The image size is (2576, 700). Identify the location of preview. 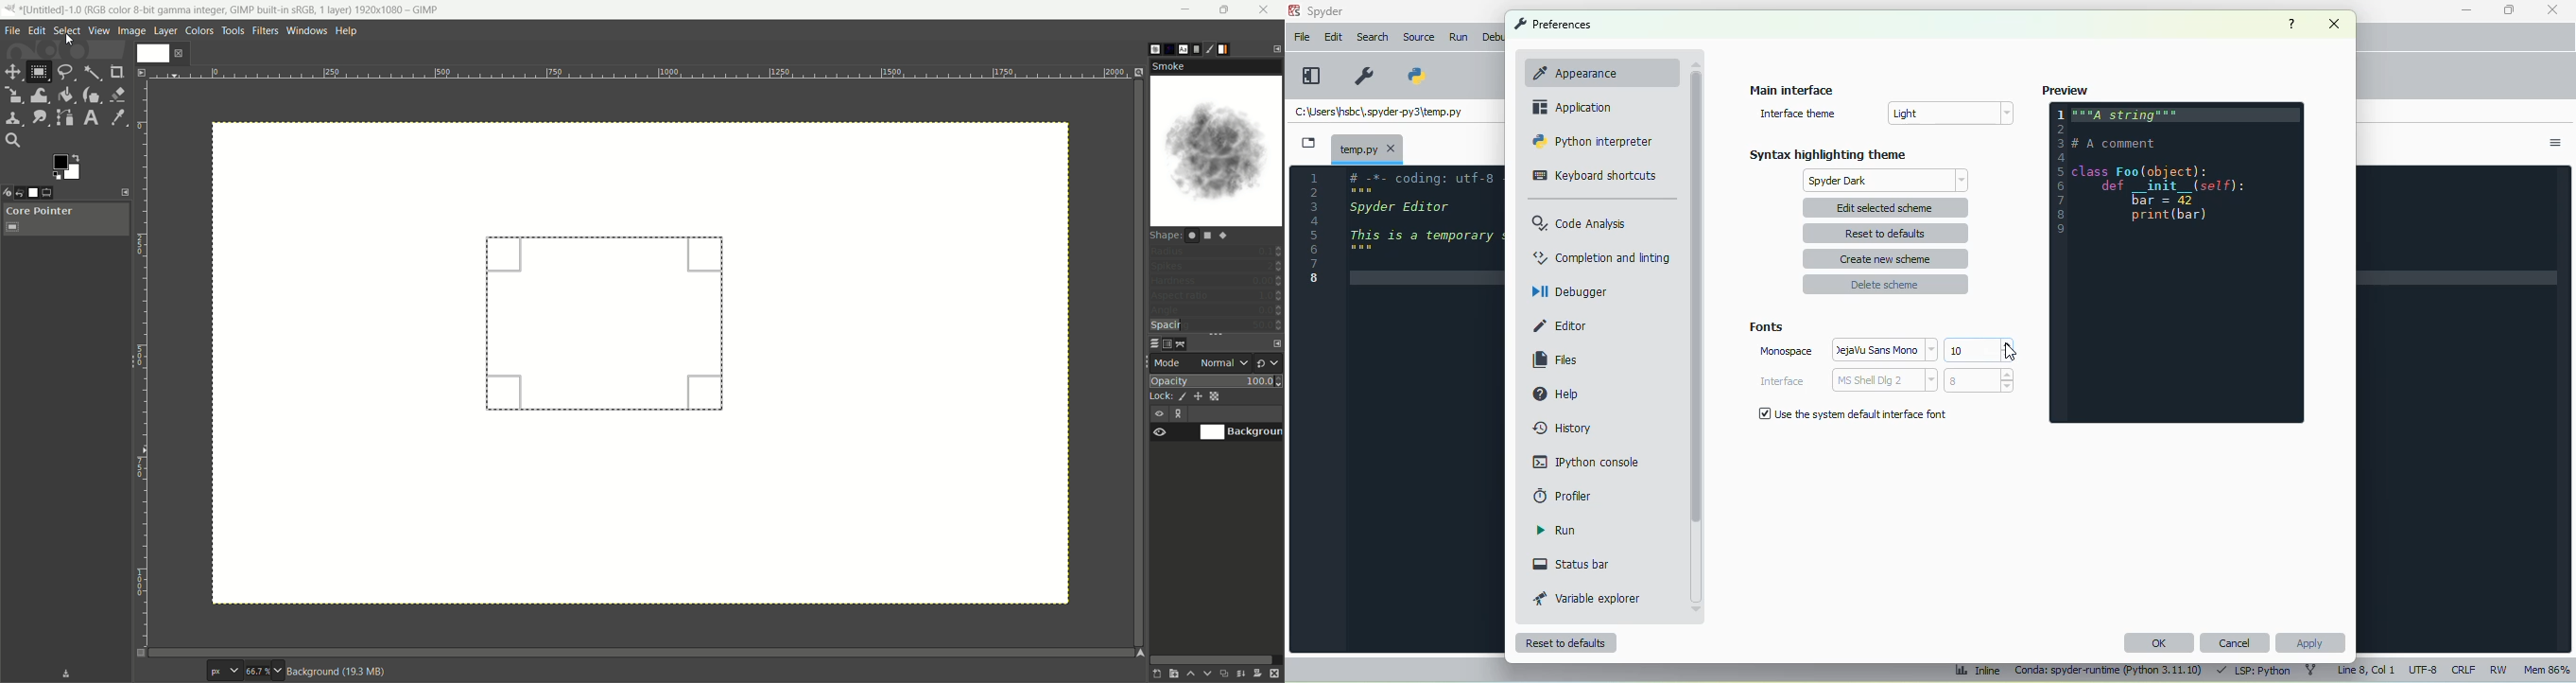
(2065, 90).